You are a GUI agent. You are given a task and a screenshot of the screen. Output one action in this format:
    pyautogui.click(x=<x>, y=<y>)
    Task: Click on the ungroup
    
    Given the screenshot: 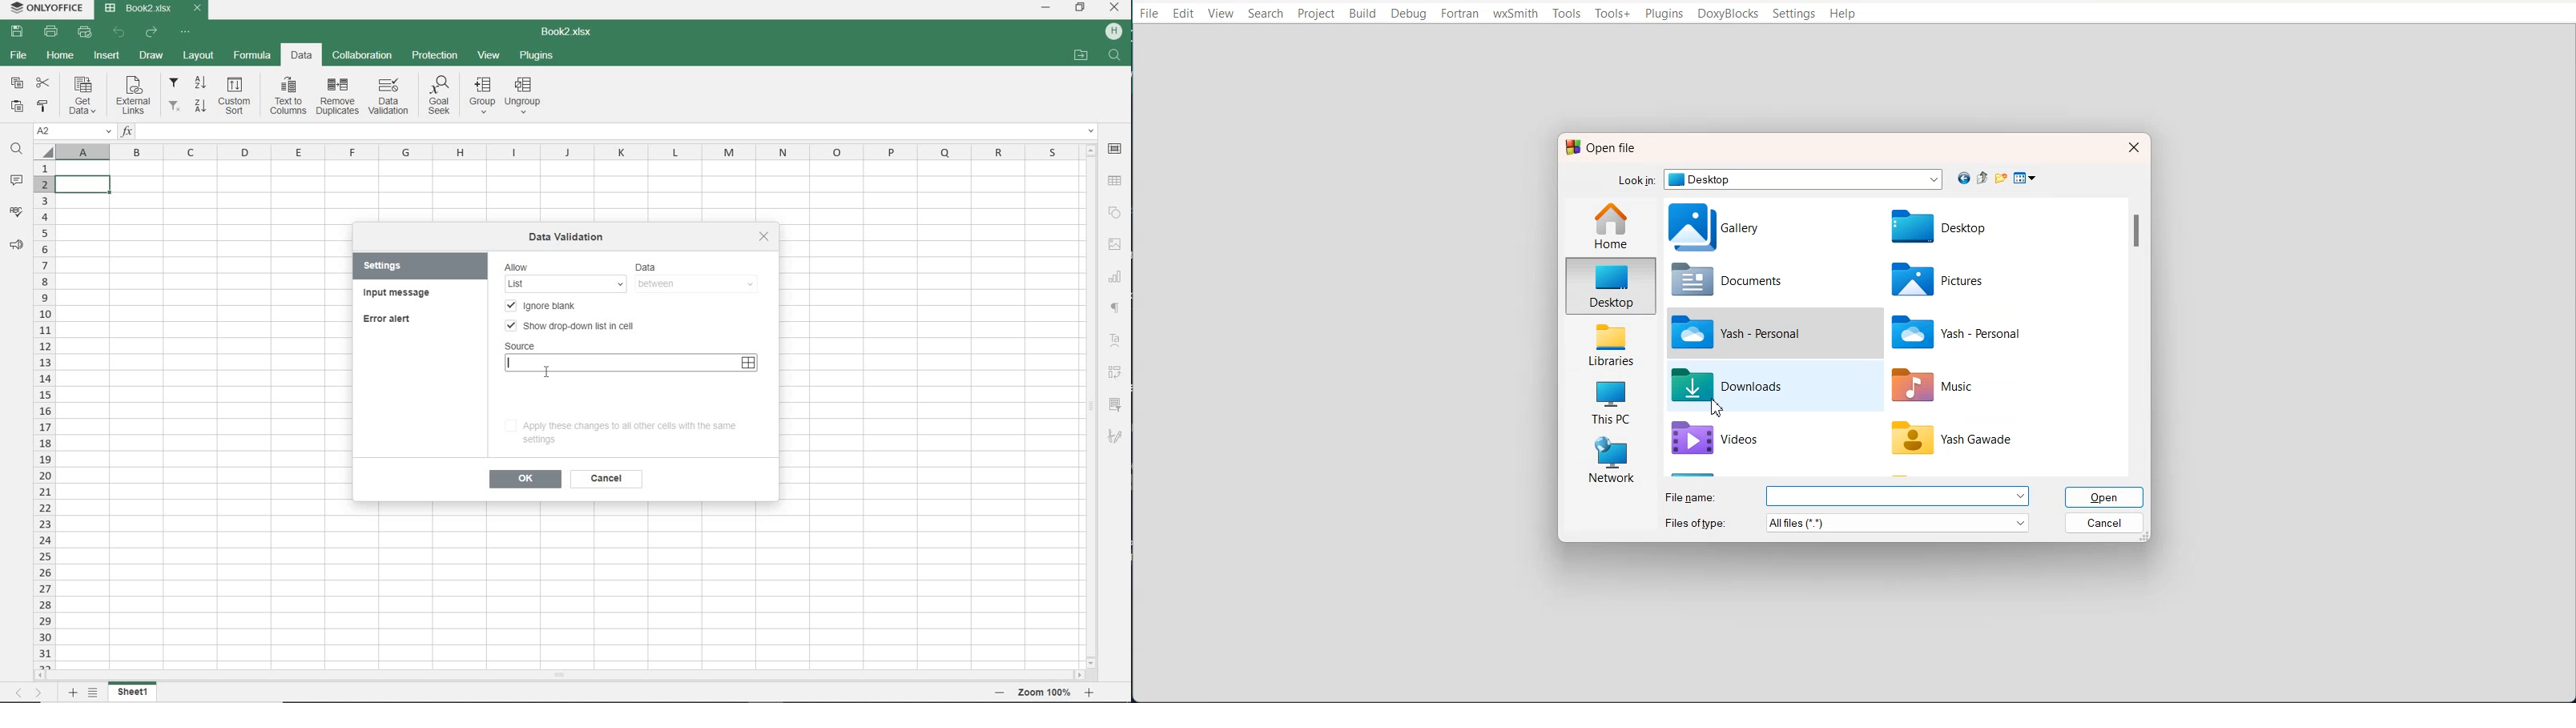 What is the action you would take?
    pyautogui.click(x=523, y=96)
    